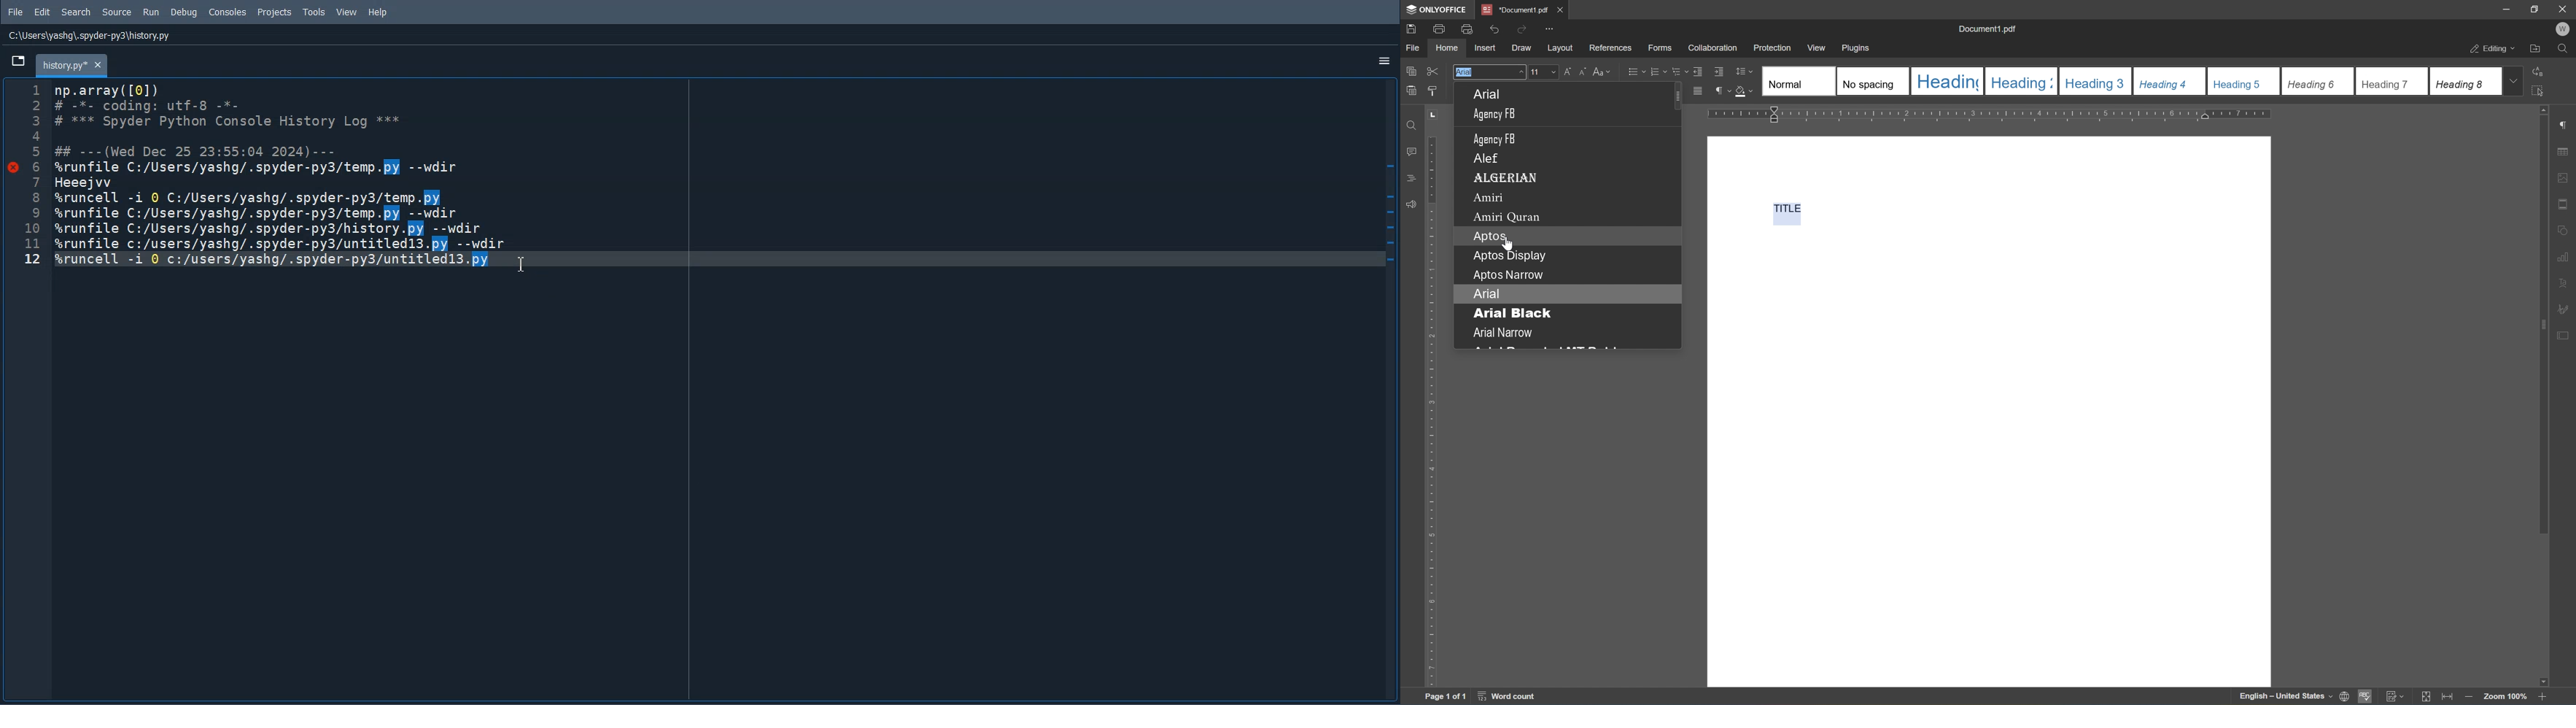  Describe the element at coordinates (1542, 71) in the screenshot. I see `11` at that location.